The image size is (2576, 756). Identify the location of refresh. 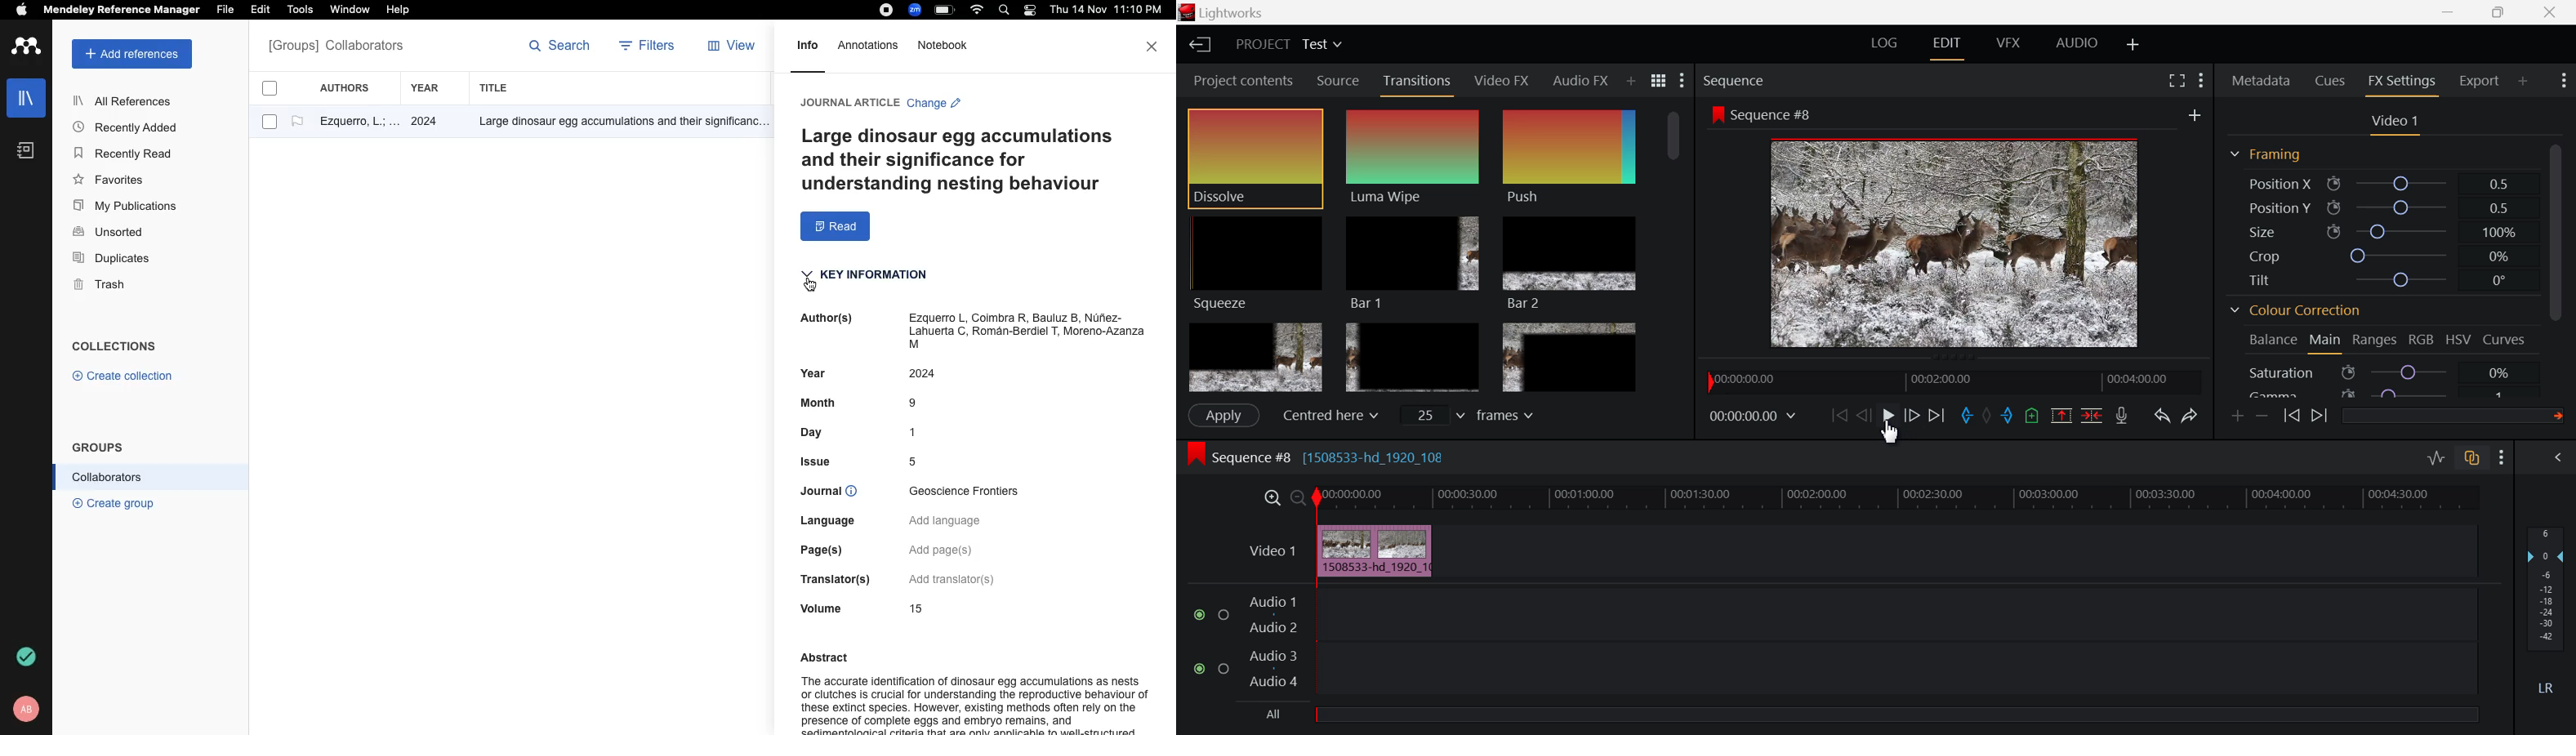
(29, 657).